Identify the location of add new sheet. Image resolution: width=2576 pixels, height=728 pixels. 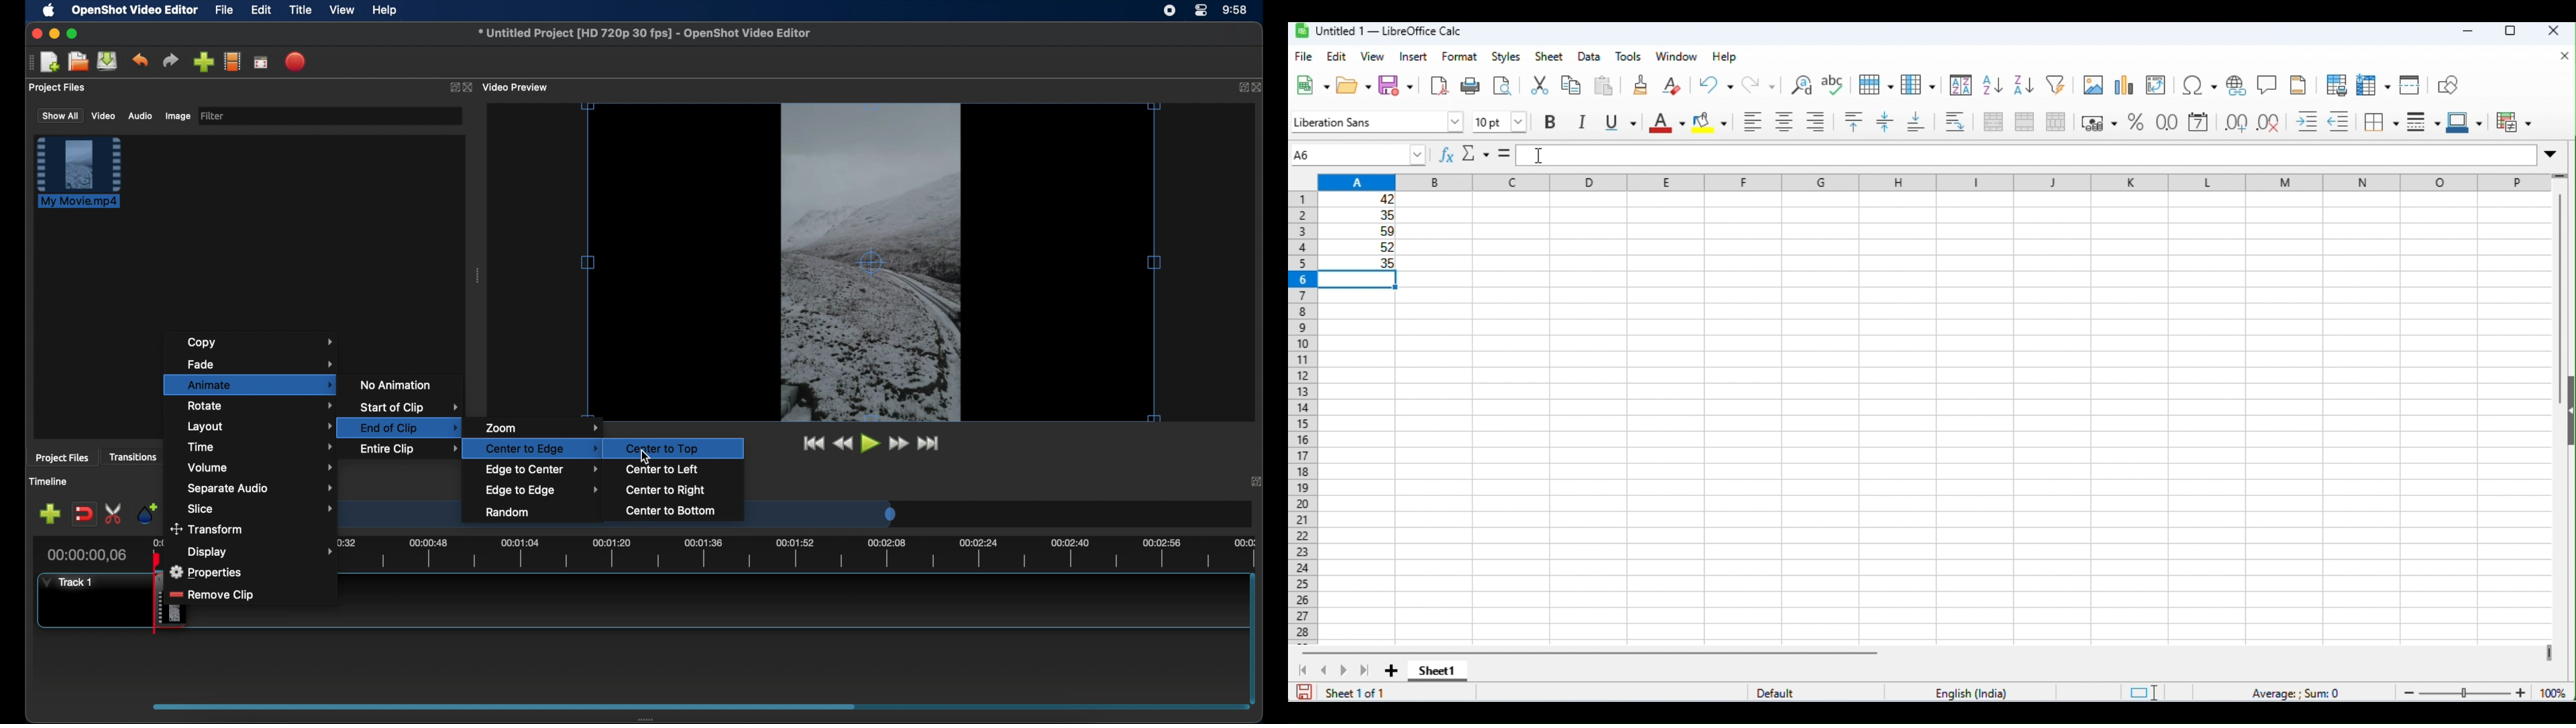
(1390, 672).